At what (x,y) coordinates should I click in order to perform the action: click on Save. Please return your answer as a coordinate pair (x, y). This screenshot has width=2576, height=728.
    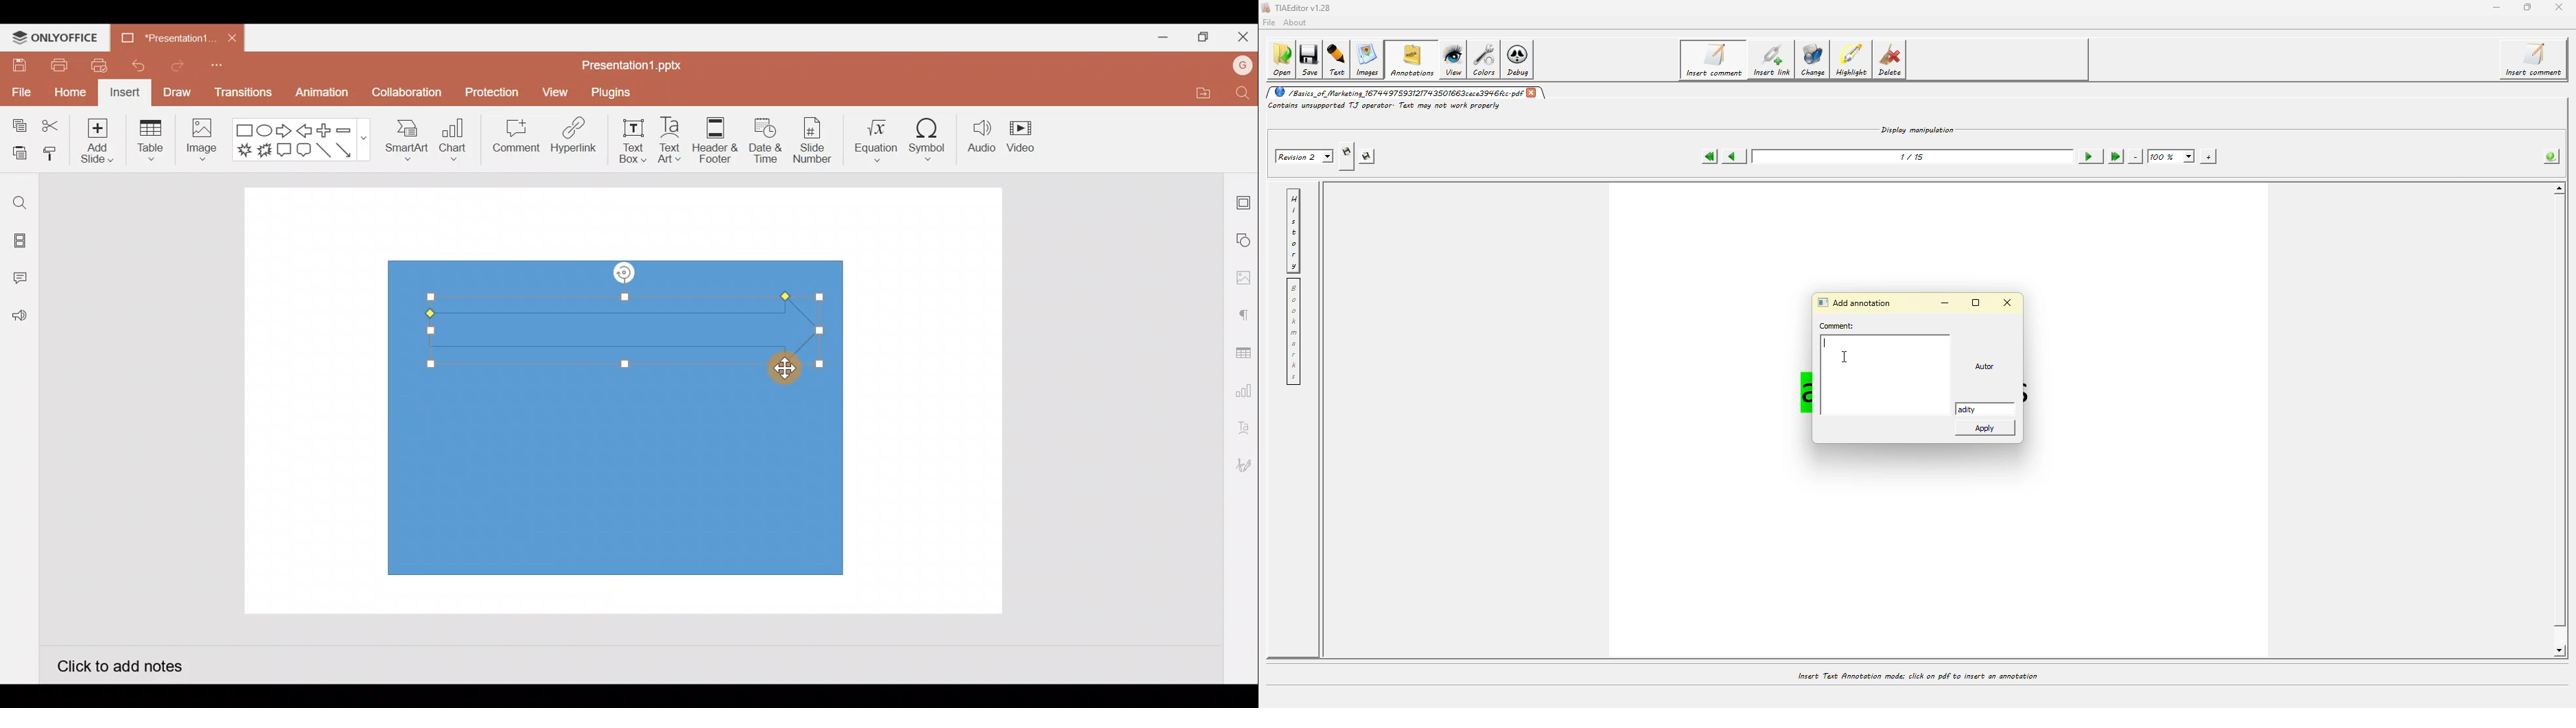
    Looking at the image, I should click on (17, 64).